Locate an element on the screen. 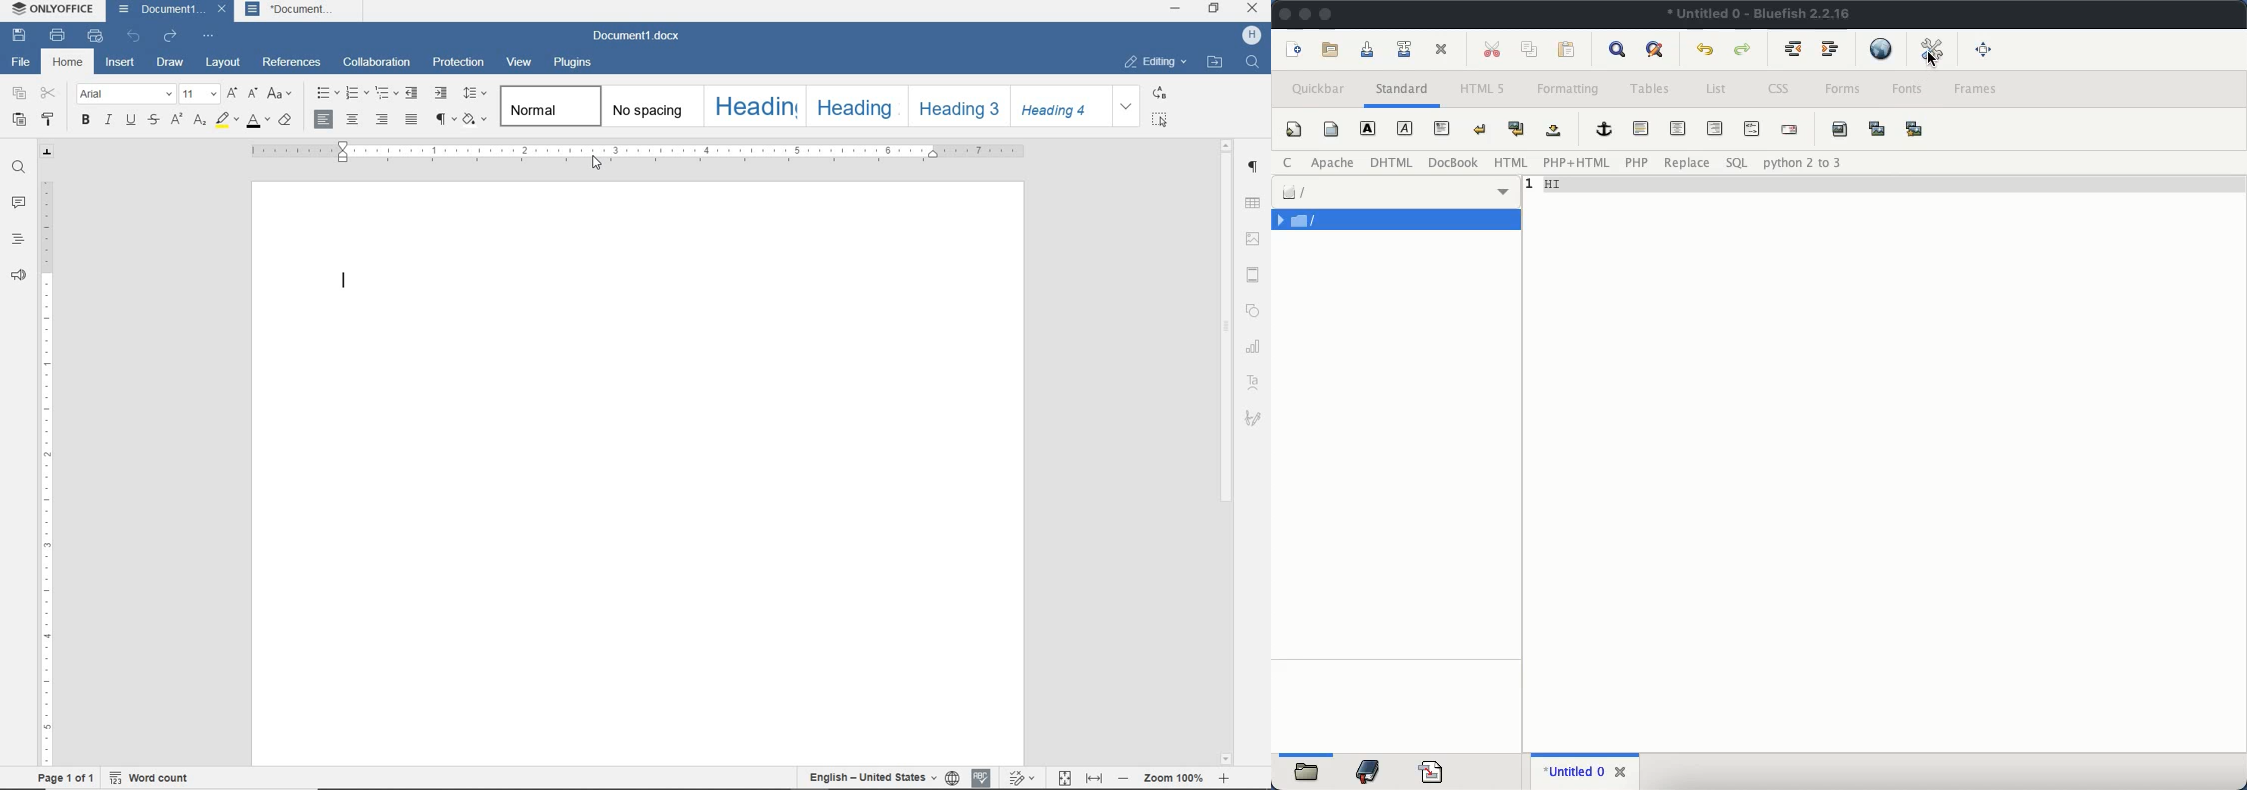 The width and height of the screenshot is (2268, 812). save file as is located at coordinates (1405, 50).